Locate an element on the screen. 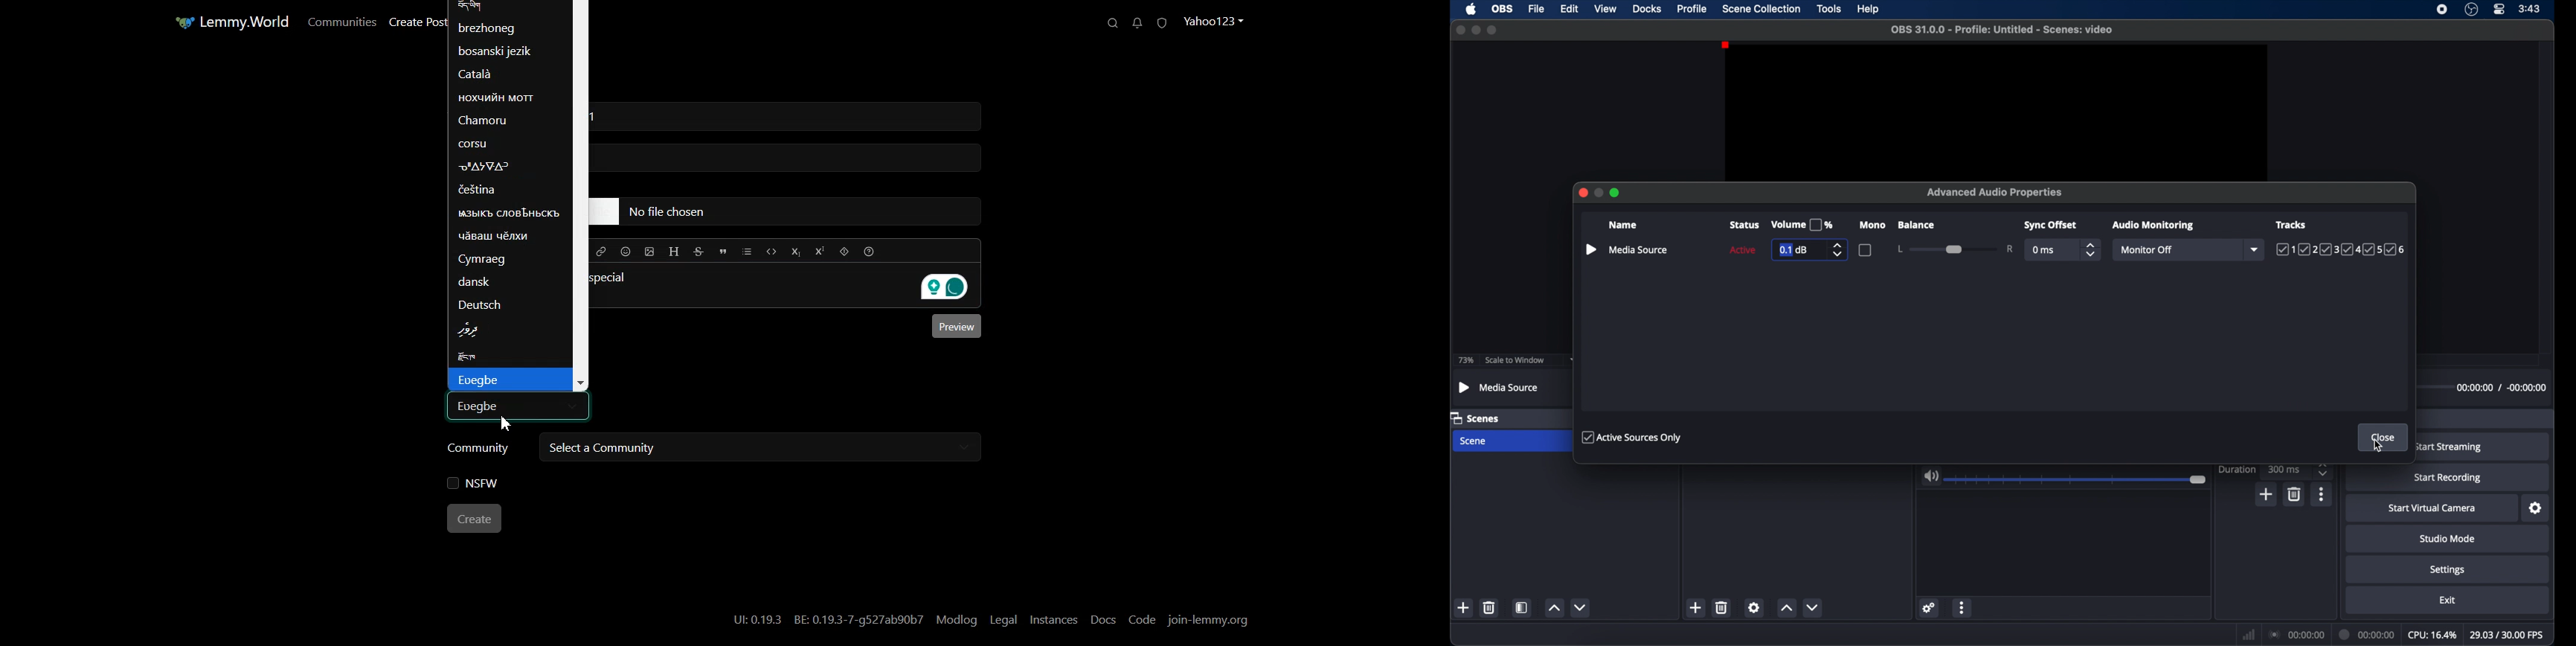 The image size is (2576, 672). close is located at coordinates (2383, 438).